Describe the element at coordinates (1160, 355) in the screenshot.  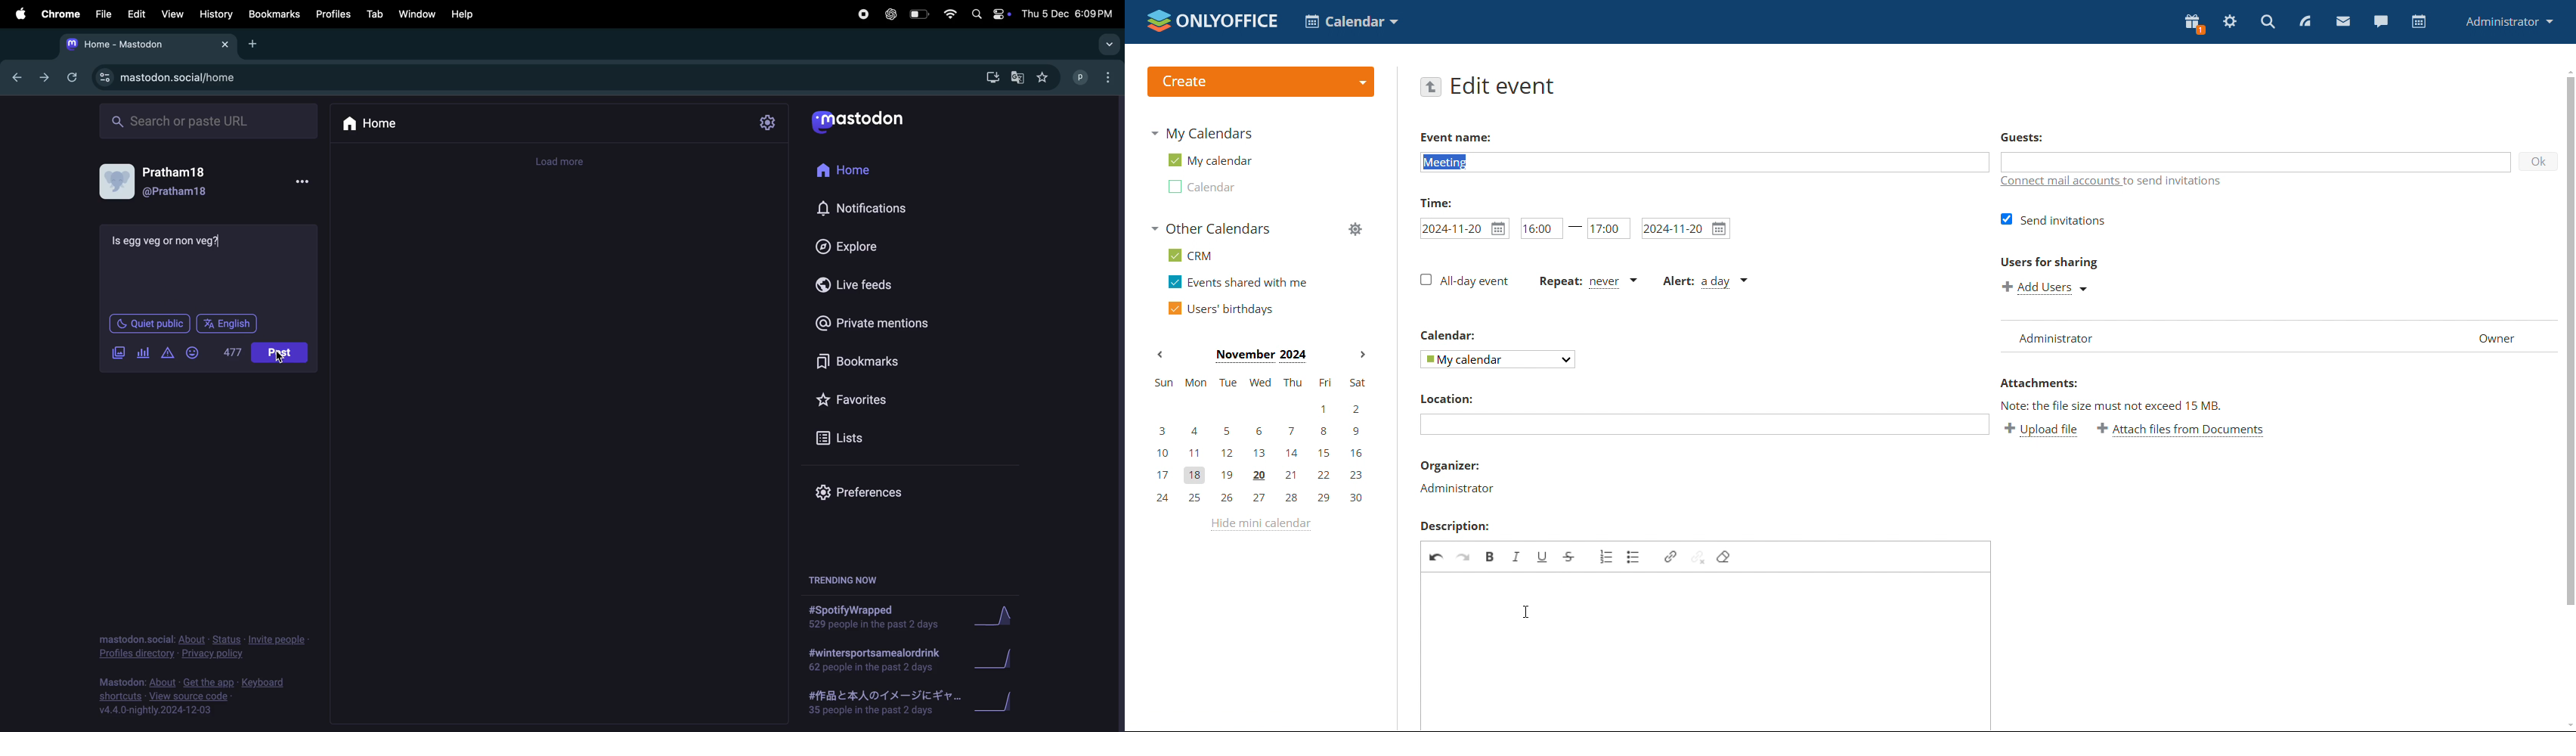
I see `previous month` at that location.